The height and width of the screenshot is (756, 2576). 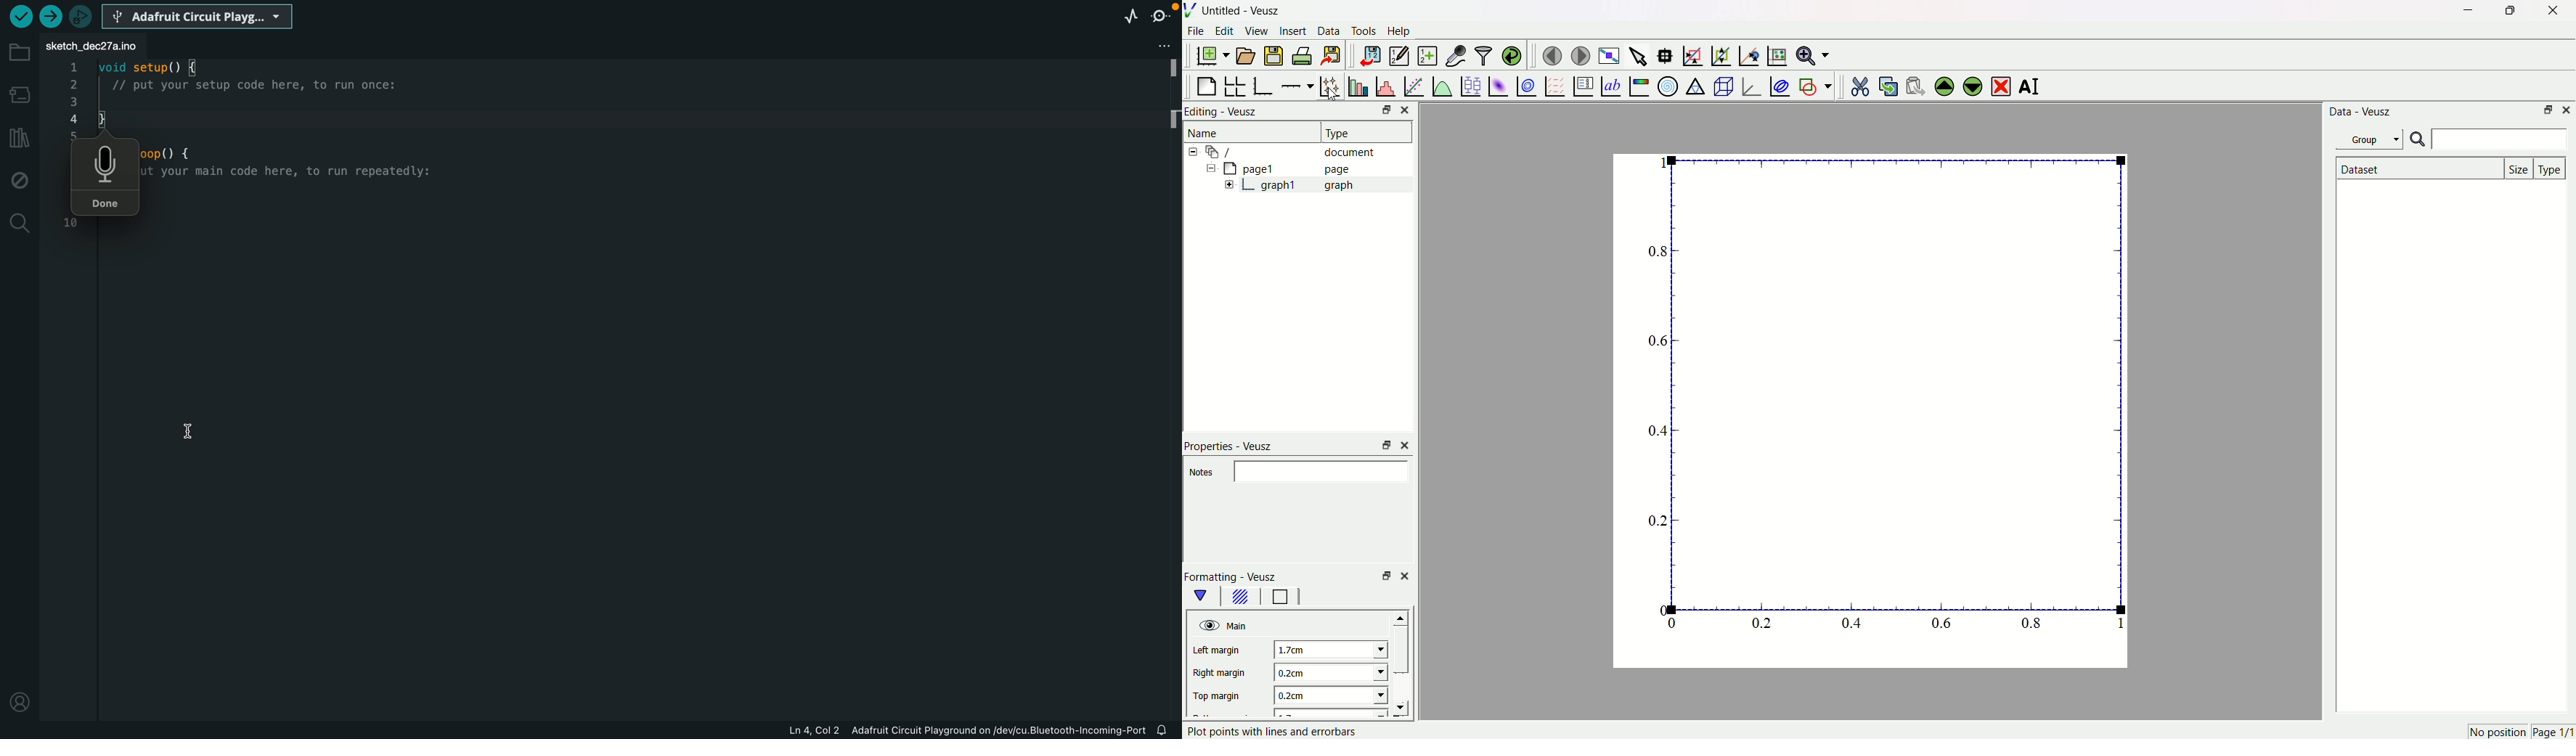 What do you see at coordinates (2417, 168) in the screenshot?
I see `Dataset` at bounding box center [2417, 168].